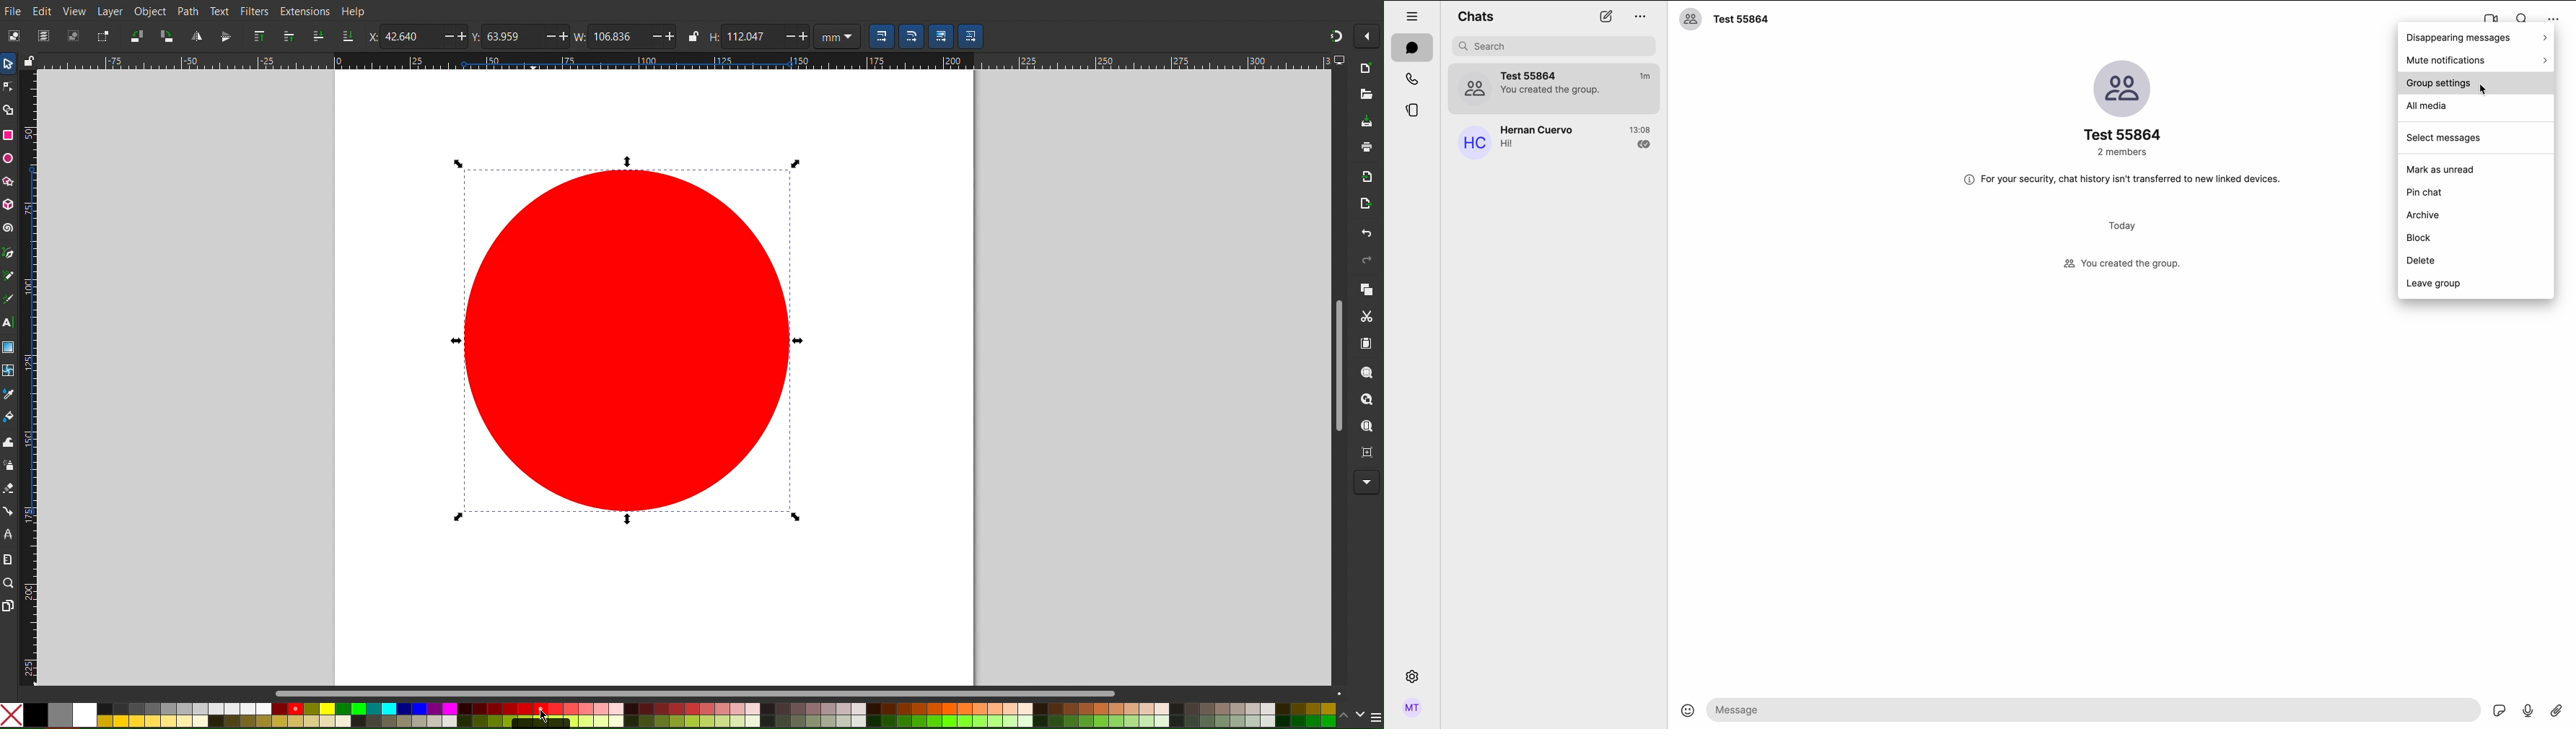 The width and height of the screenshot is (2576, 756). I want to click on Gradient Tool, so click(9, 346).